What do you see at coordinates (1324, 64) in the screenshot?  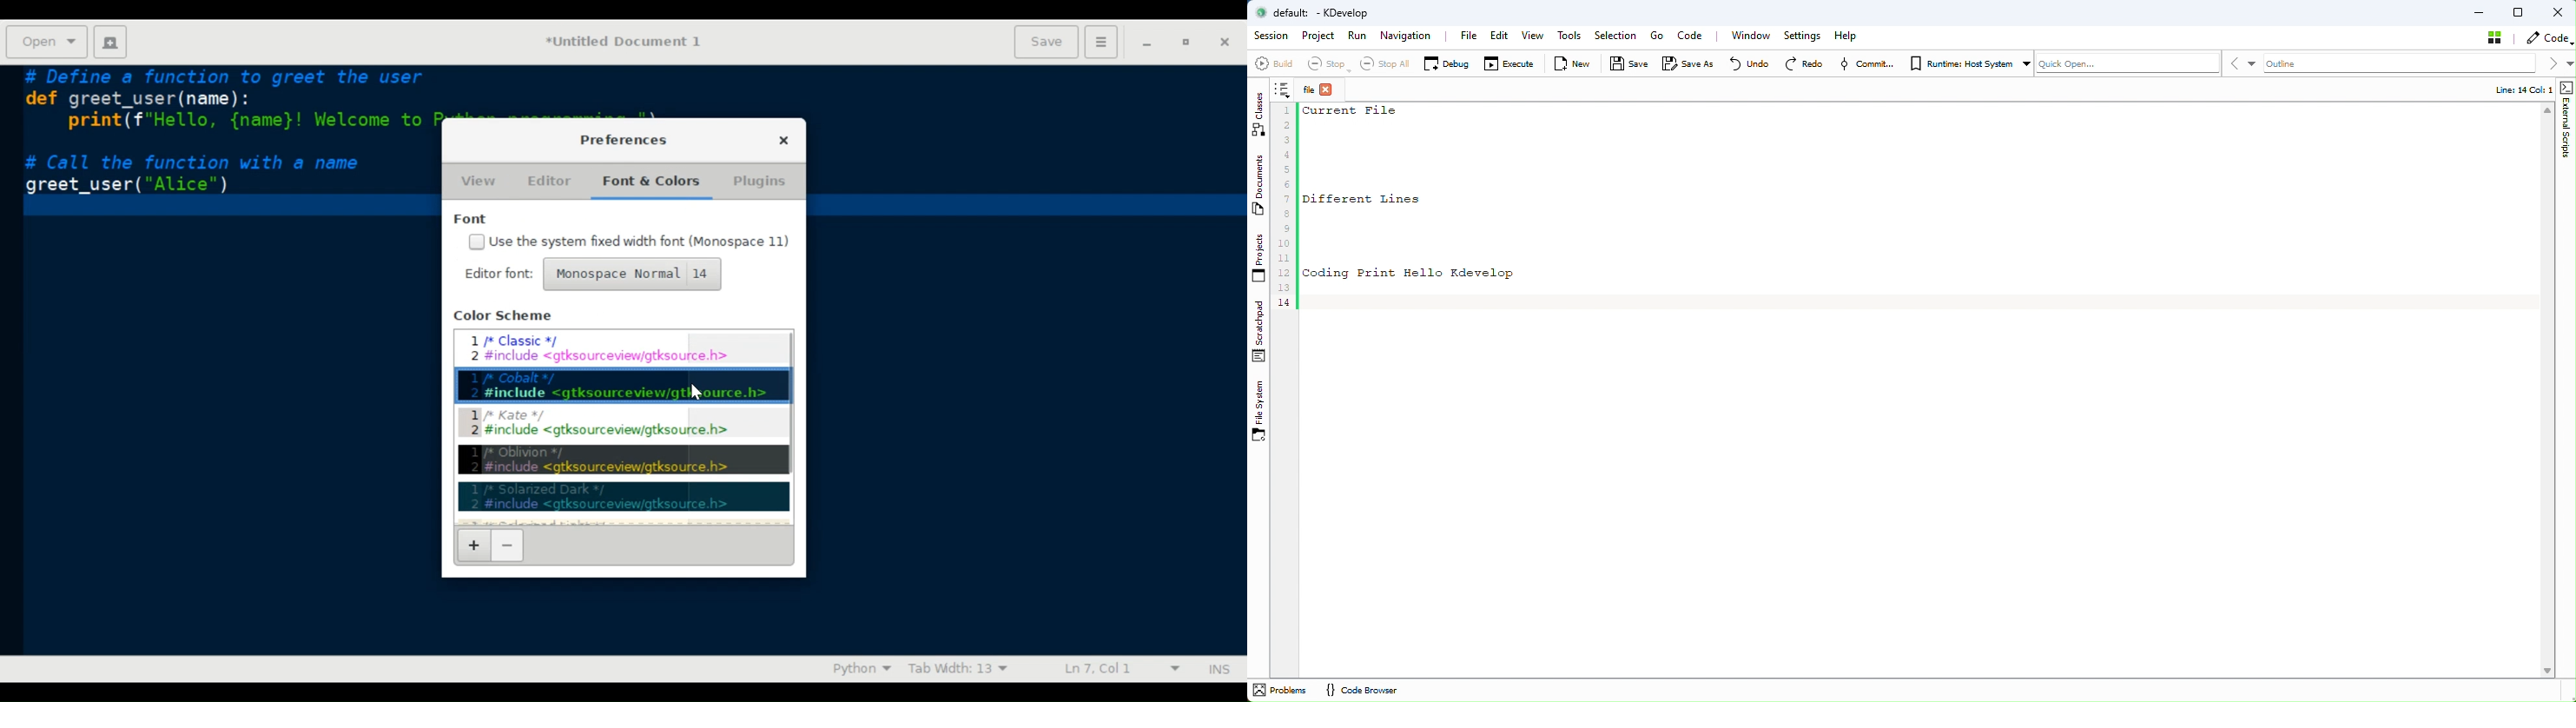 I see `Stop` at bounding box center [1324, 64].